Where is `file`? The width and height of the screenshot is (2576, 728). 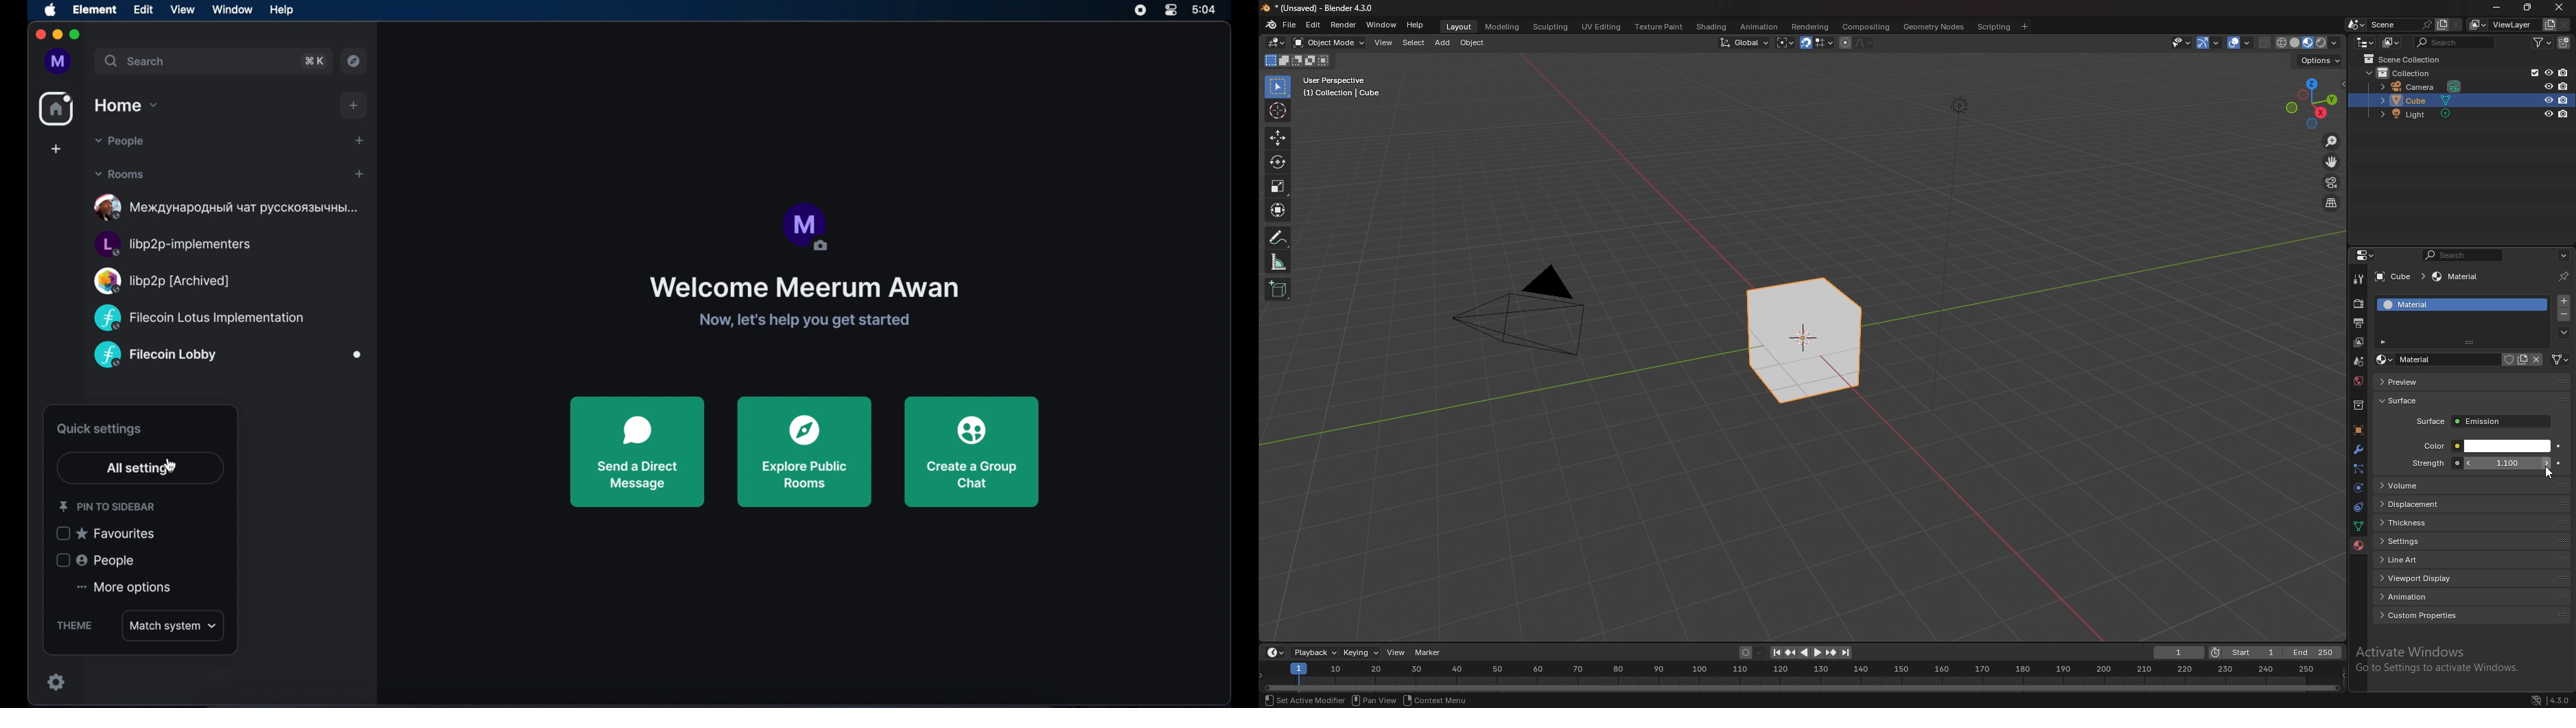
file is located at coordinates (1291, 24).